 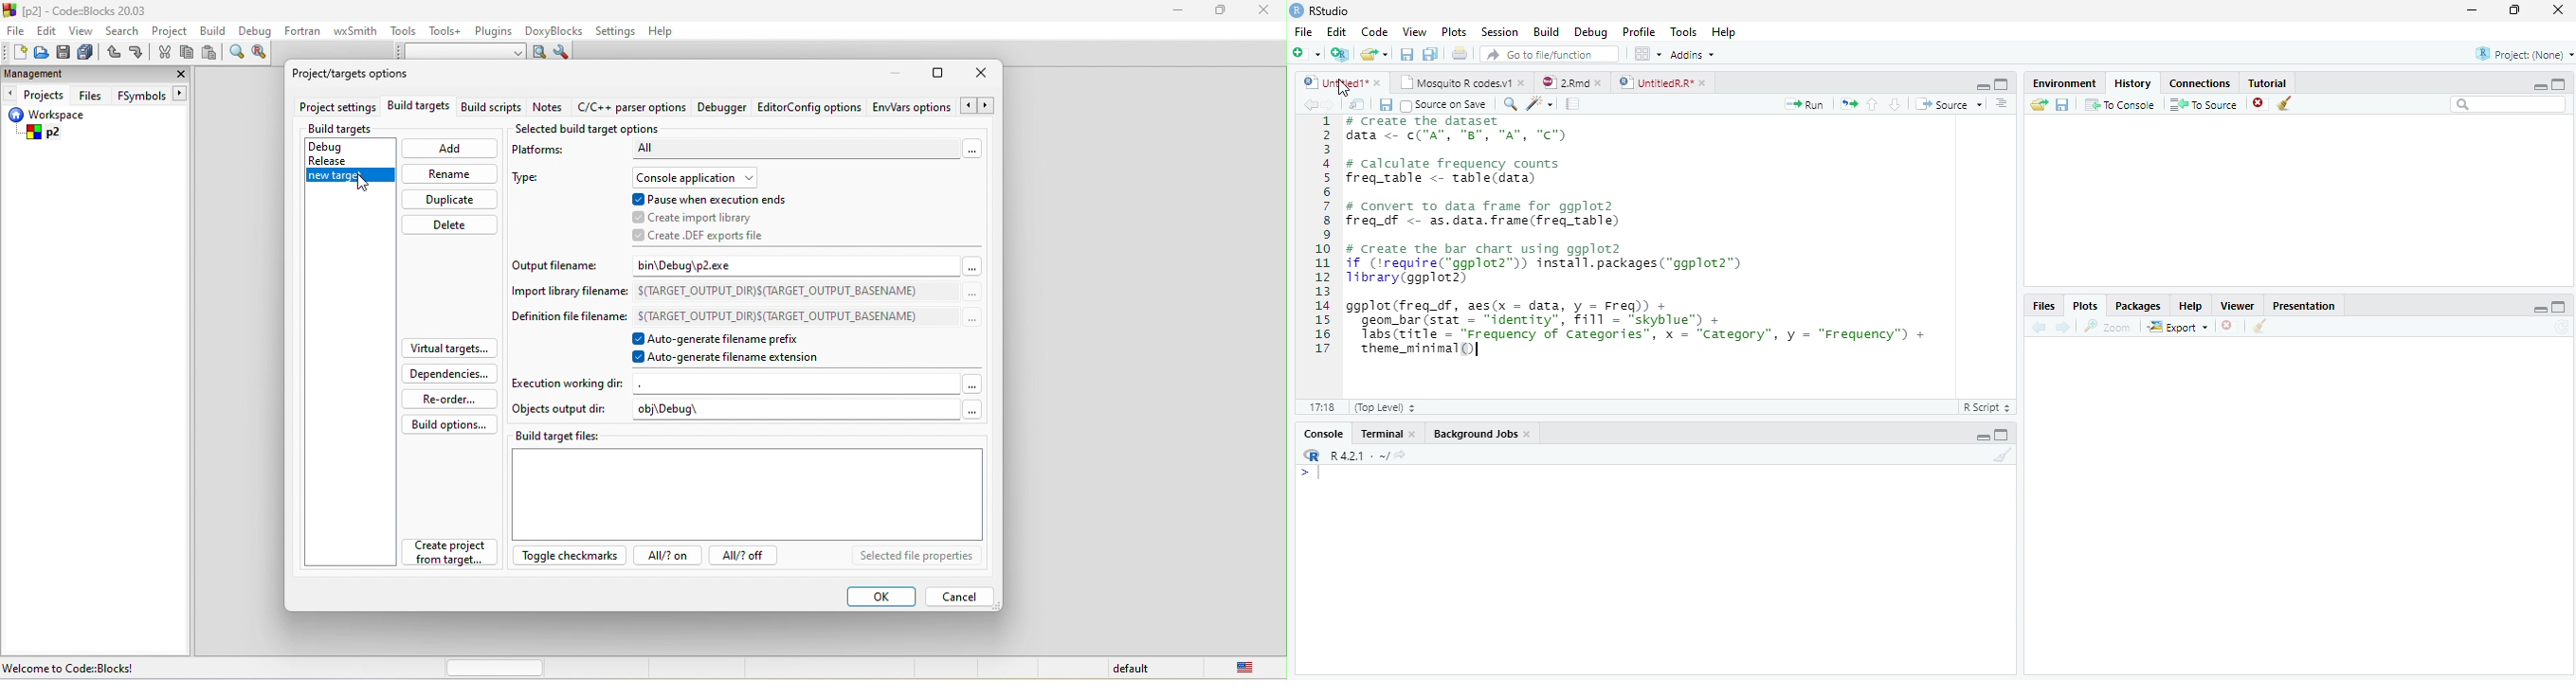 What do you see at coordinates (806, 153) in the screenshot?
I see `all` at bounding box center [806, 153].